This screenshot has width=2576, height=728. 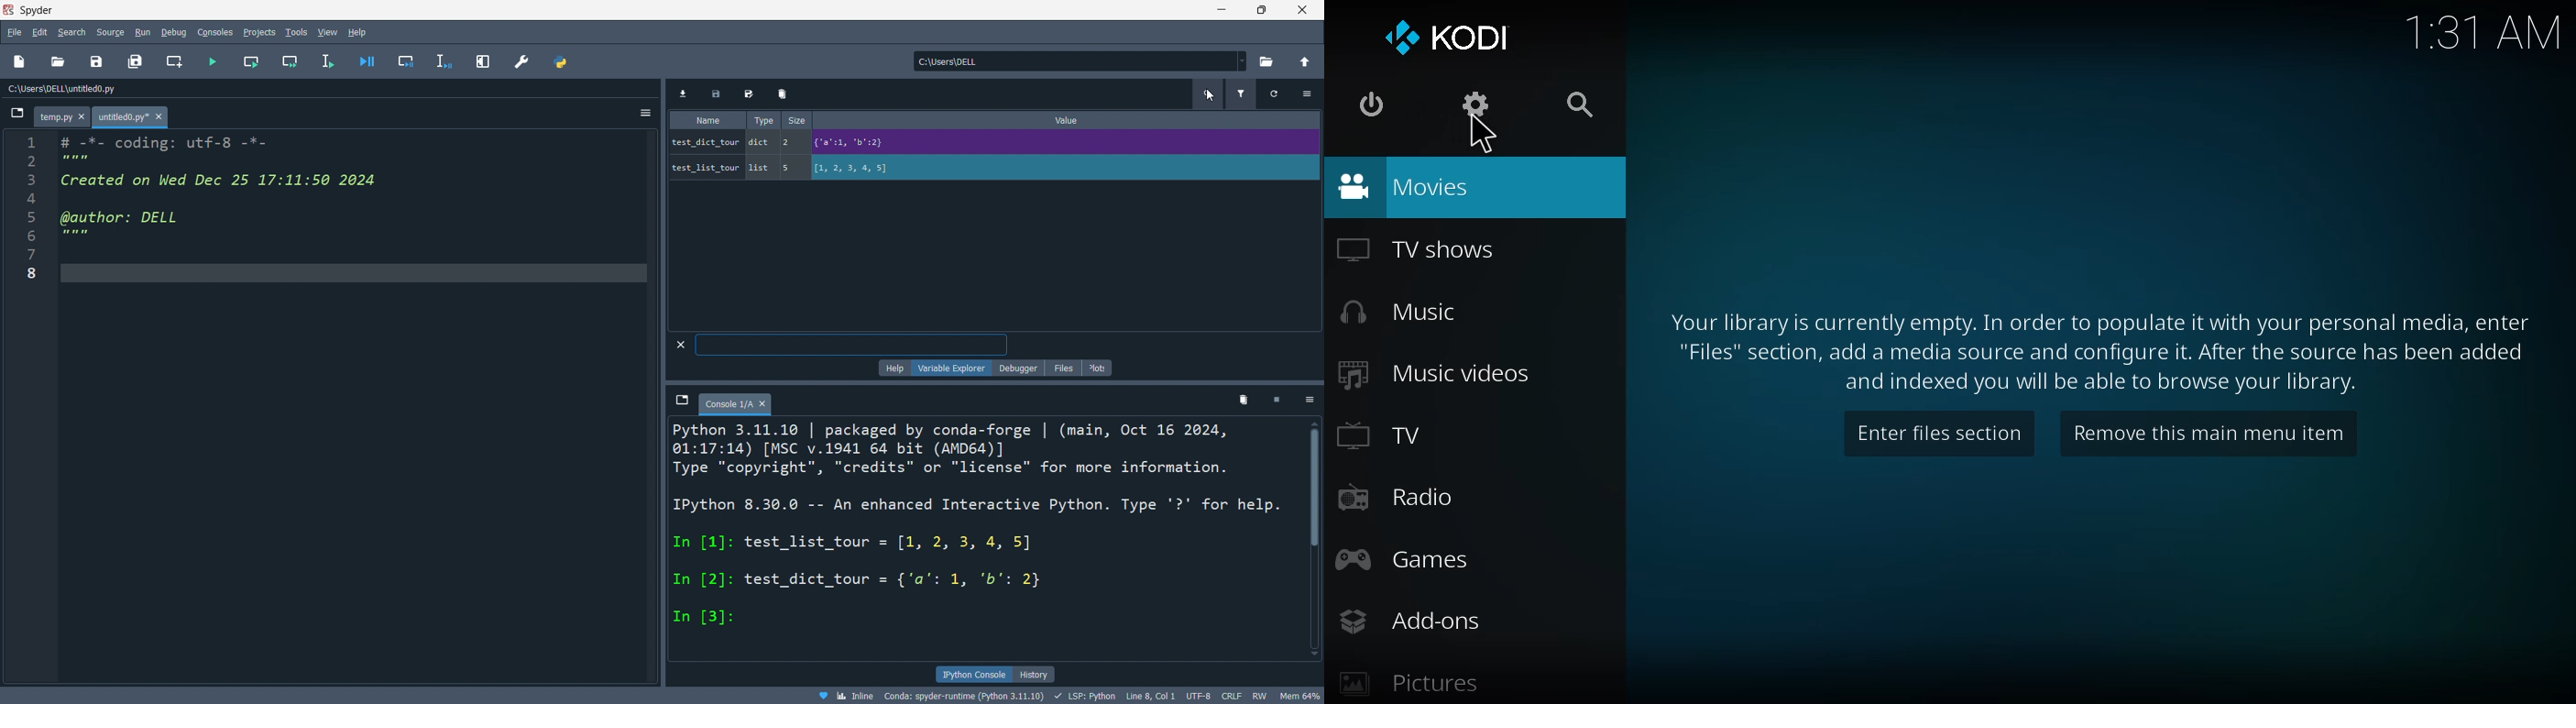 What do you see at coordinates (1478, 104) in the screenshot?
I see `settings` at bounding box center [1478, 104].